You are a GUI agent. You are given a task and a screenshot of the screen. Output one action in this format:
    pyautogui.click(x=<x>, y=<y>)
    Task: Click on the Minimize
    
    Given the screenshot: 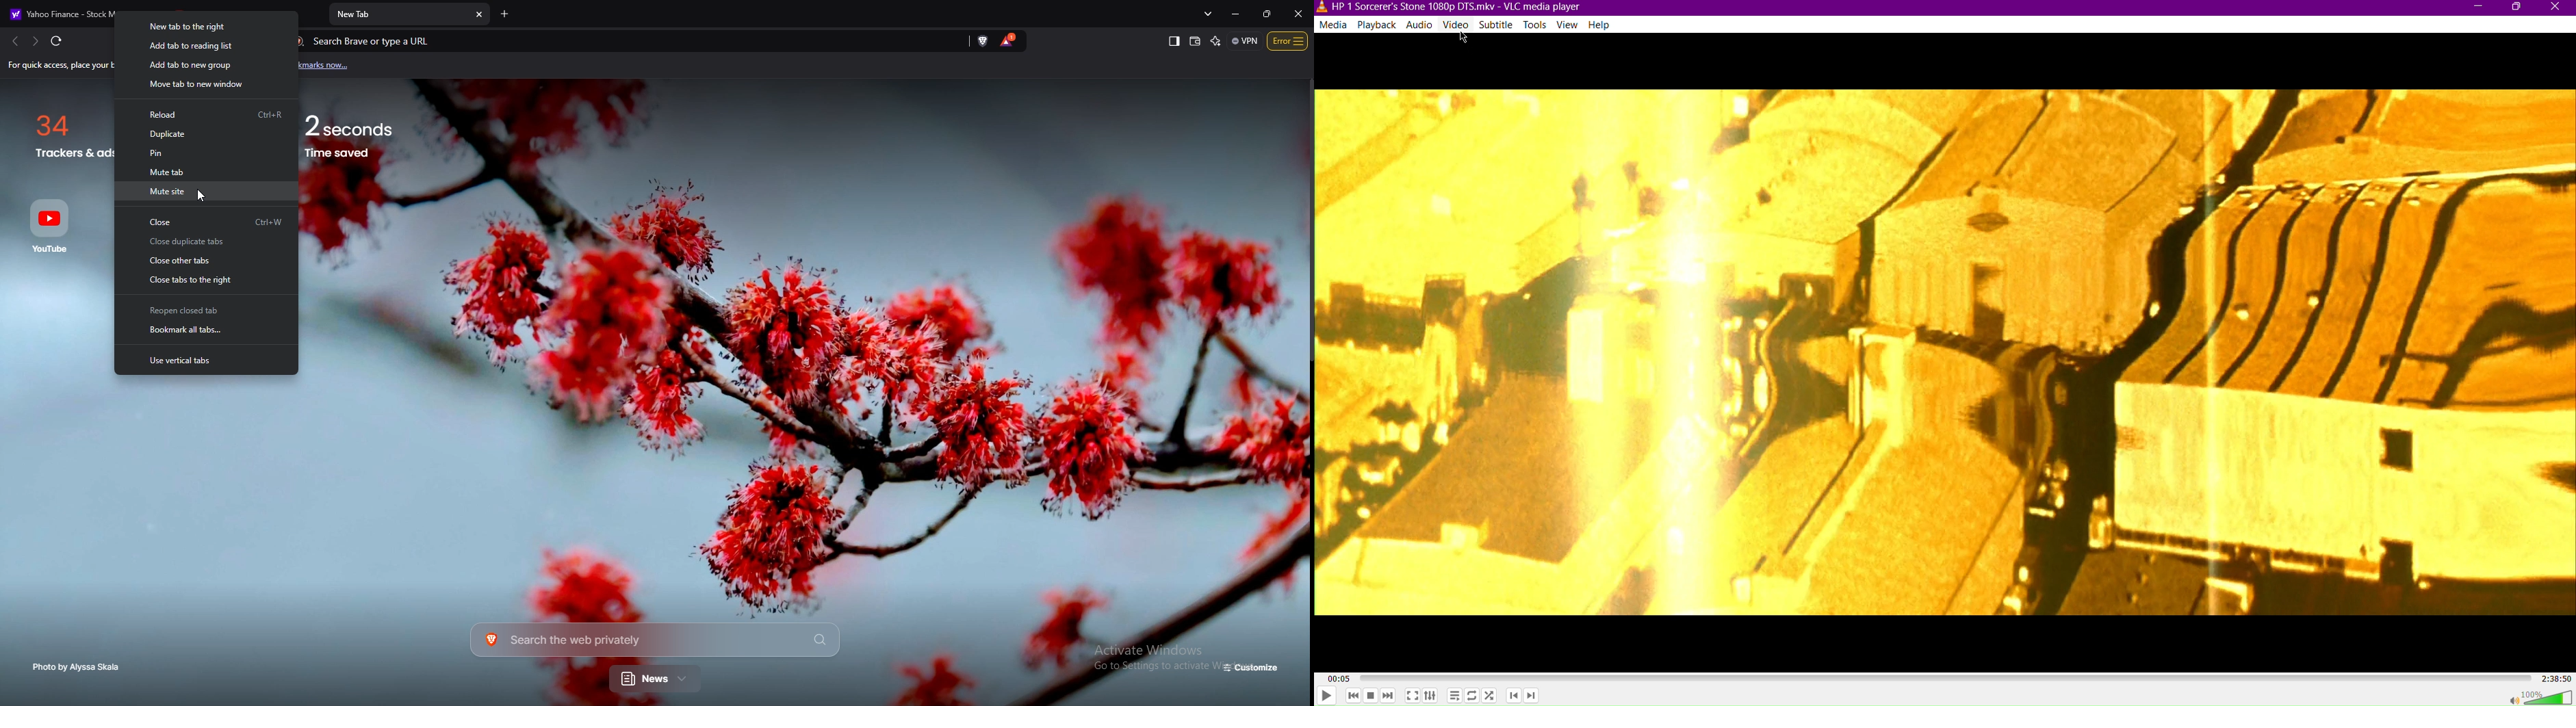 What is the action you would take?
    pyautogui.click(x=2479, y=9)
    